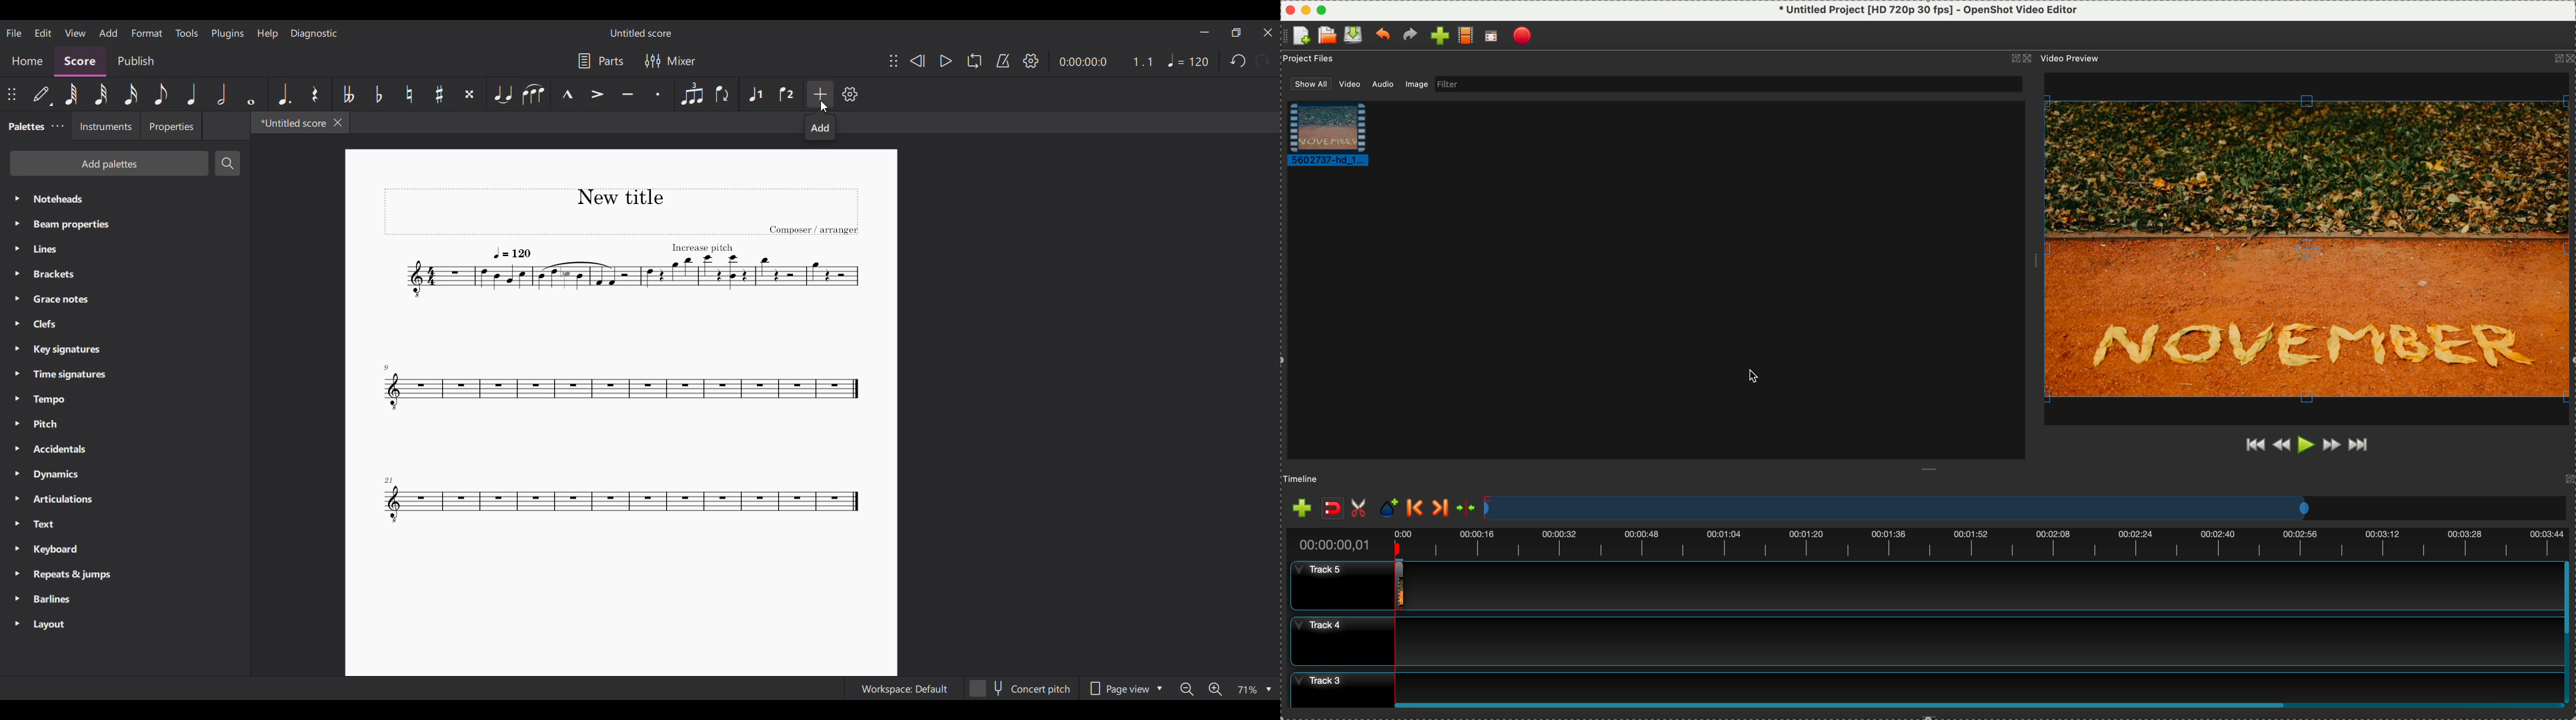 Image resolution: width=2576 pixels, height=728 pixels. What do you see at coordinates (347, 95) in the screenshot?
I see `Toggle double flat` at bounding box center [347, 95].